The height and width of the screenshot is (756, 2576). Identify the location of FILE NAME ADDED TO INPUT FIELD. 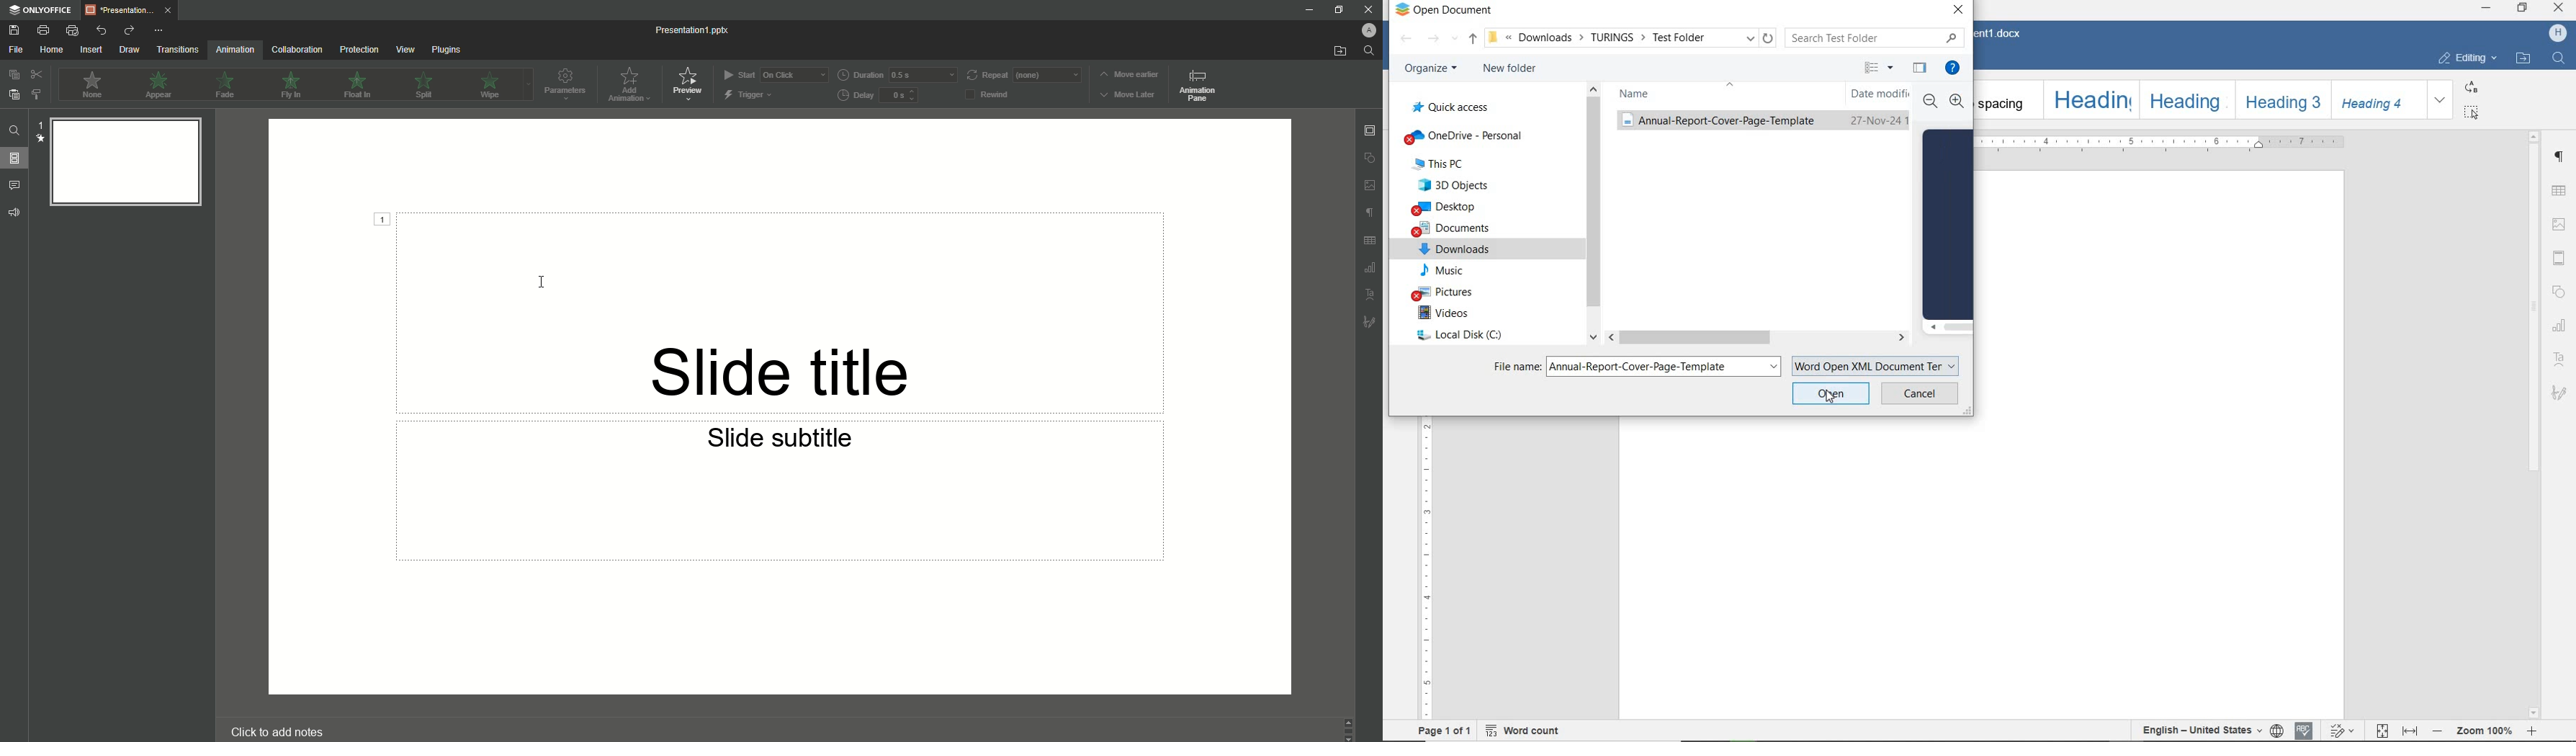
(1665, 367).